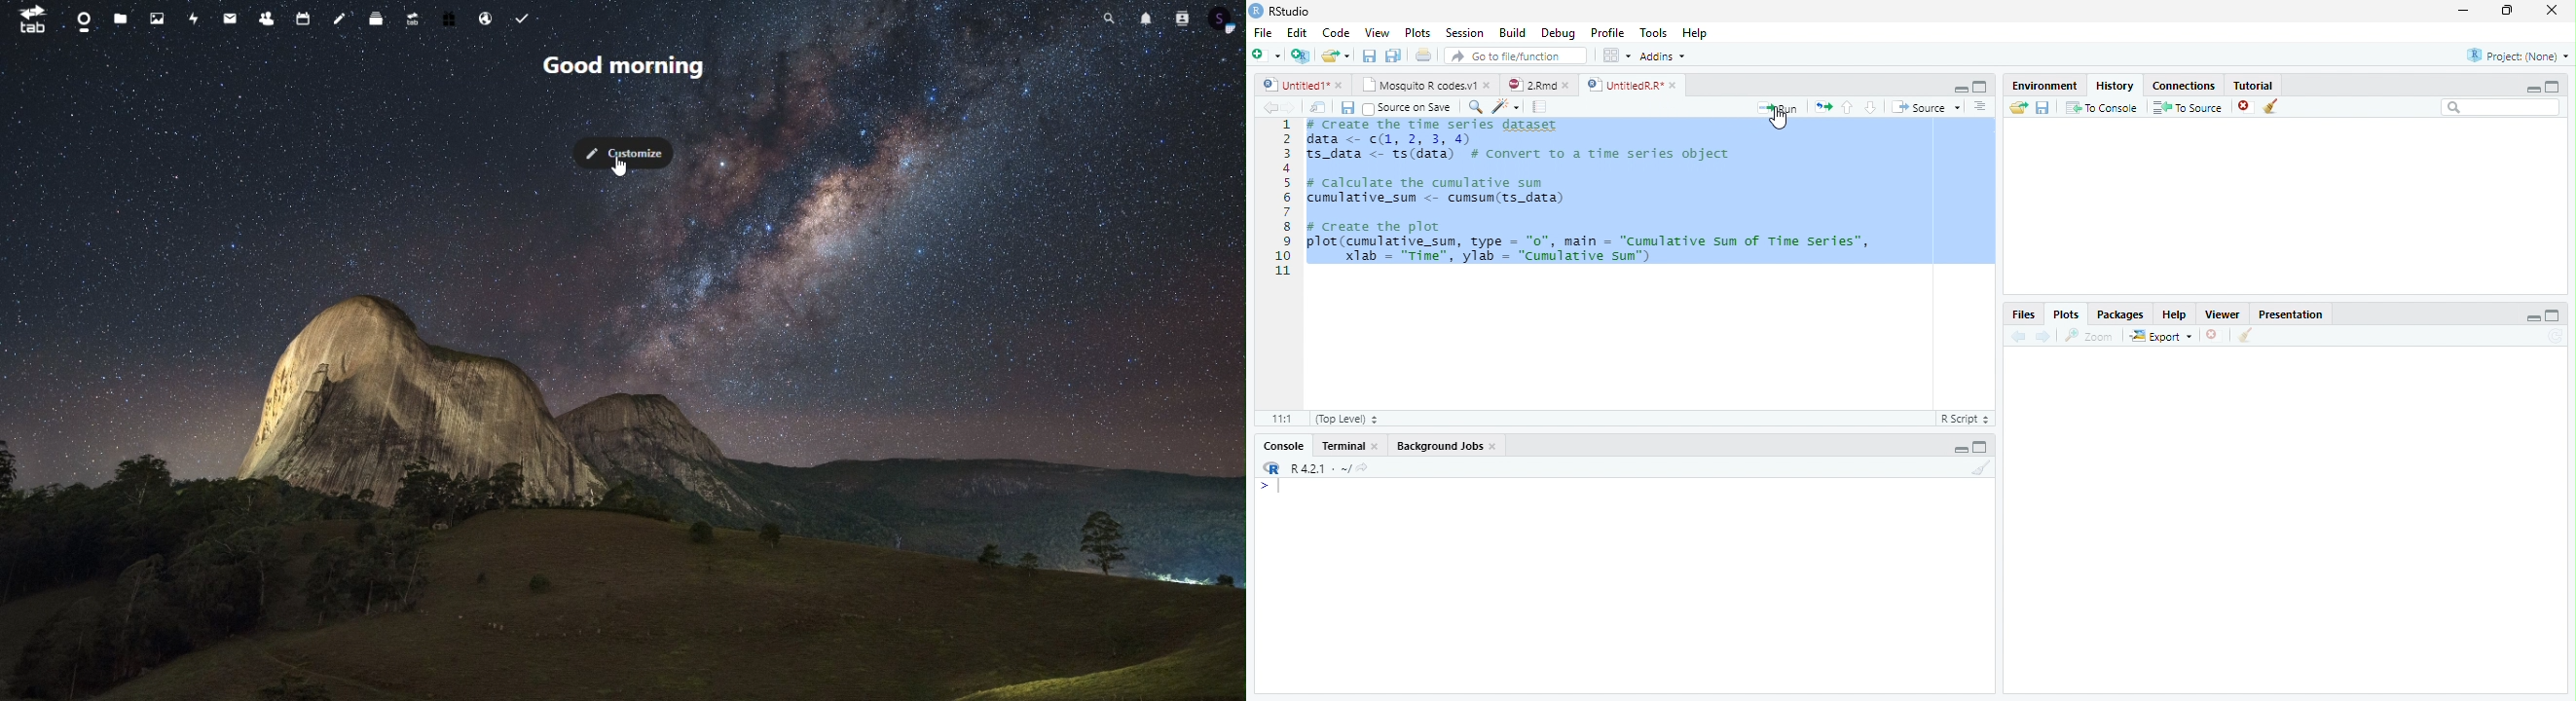  What do you see at coordinates (1665, 58) in the screenshot?
I see `Addins` at bounding box center [1665, 58].